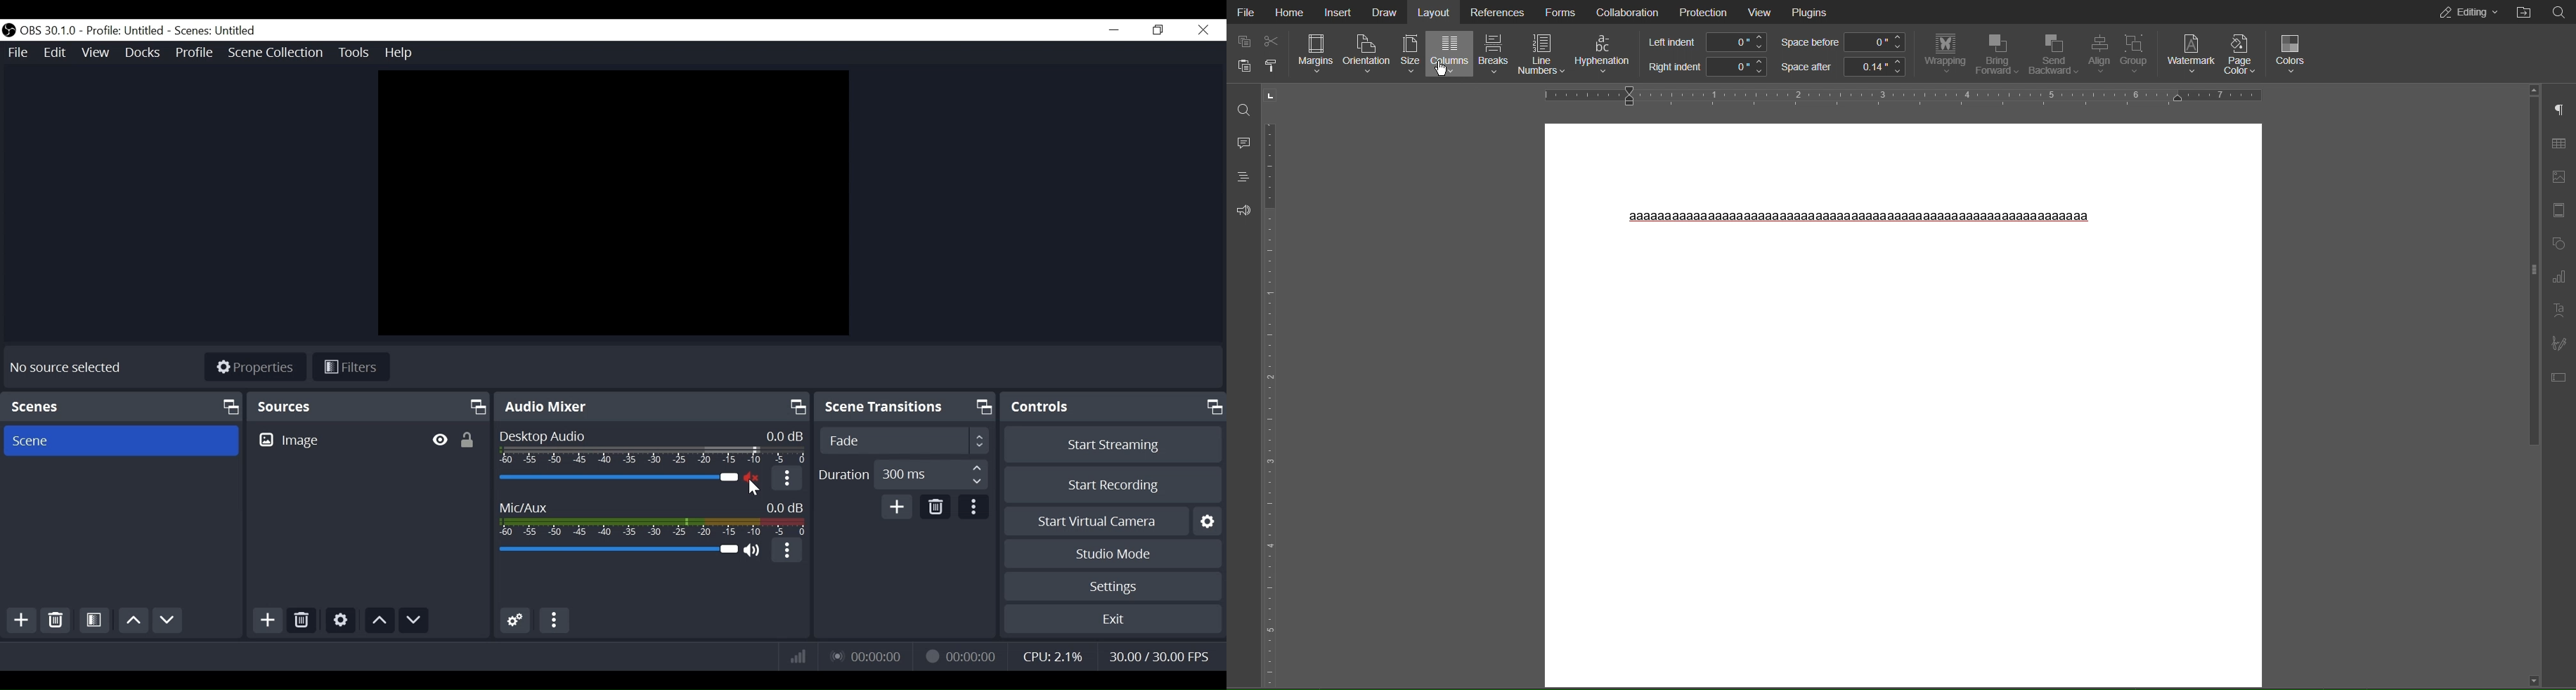 The height and width of the screenshot is (700, 2576). Describe the element at coordinates (1605, 56) in the screenshot. I see `Hyphenation` at that location.